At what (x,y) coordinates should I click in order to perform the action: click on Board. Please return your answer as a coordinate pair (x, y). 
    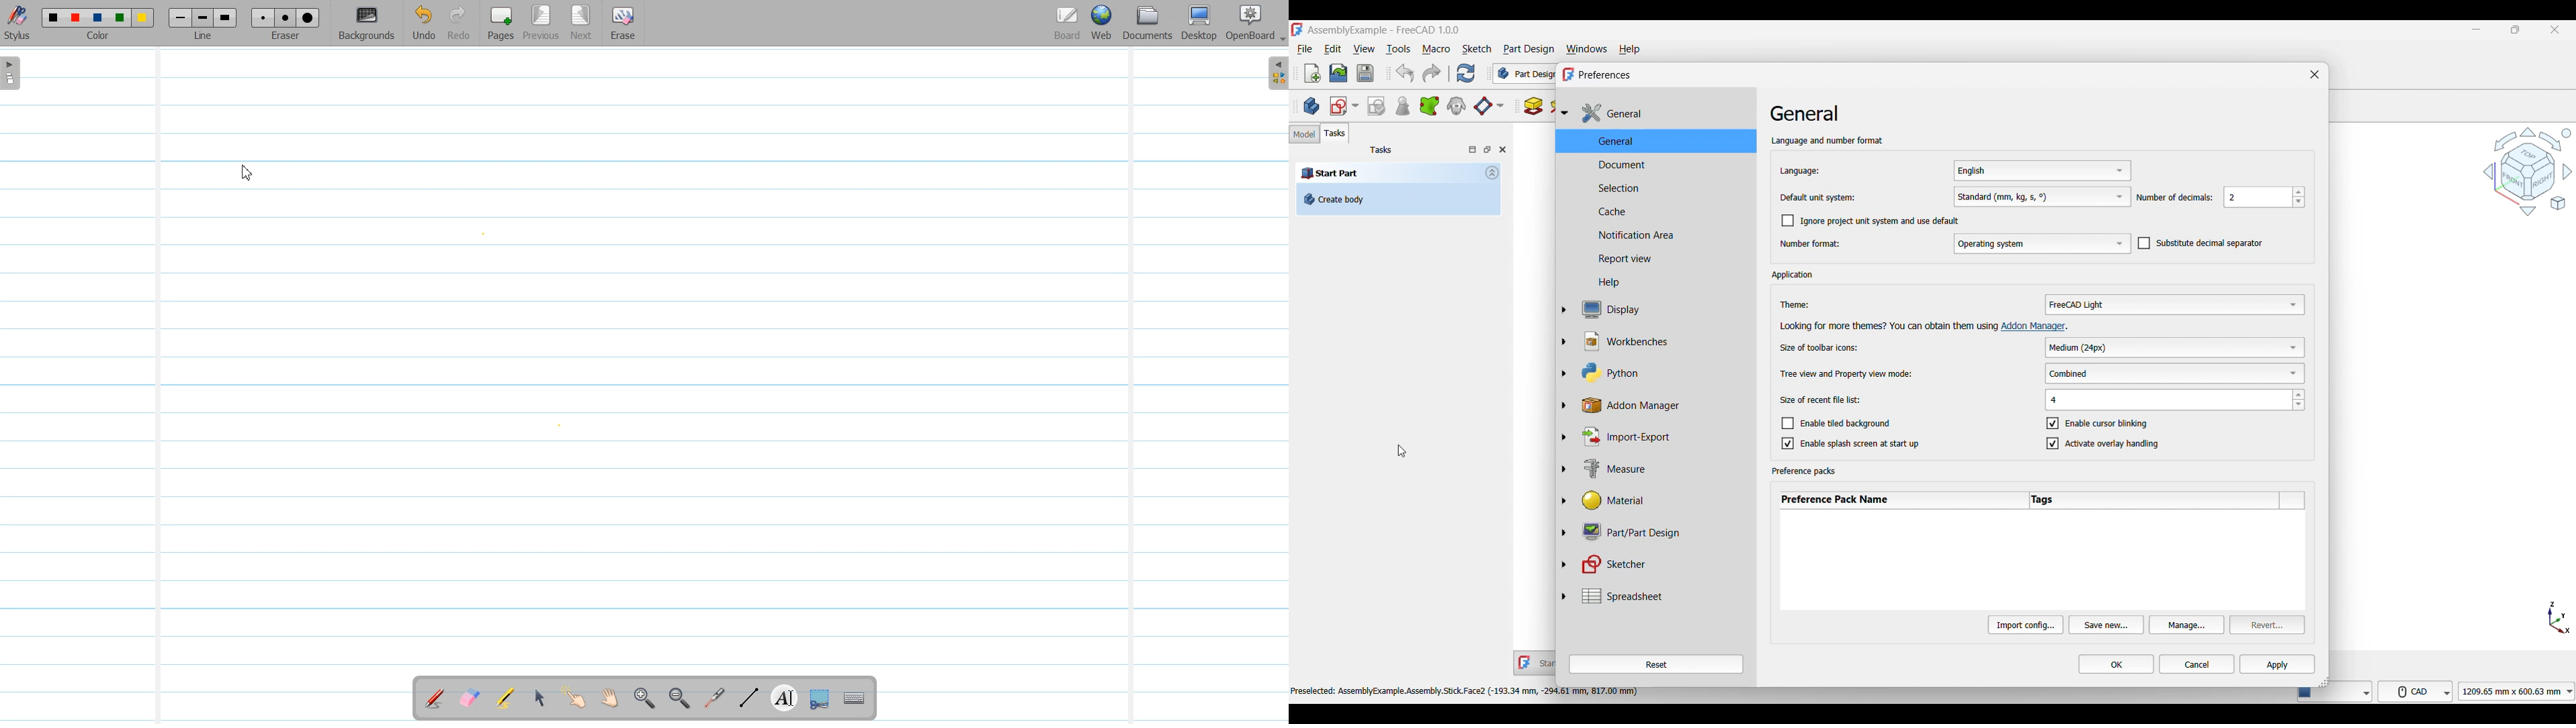
    Looking at the image, I should click on (1067, 24).